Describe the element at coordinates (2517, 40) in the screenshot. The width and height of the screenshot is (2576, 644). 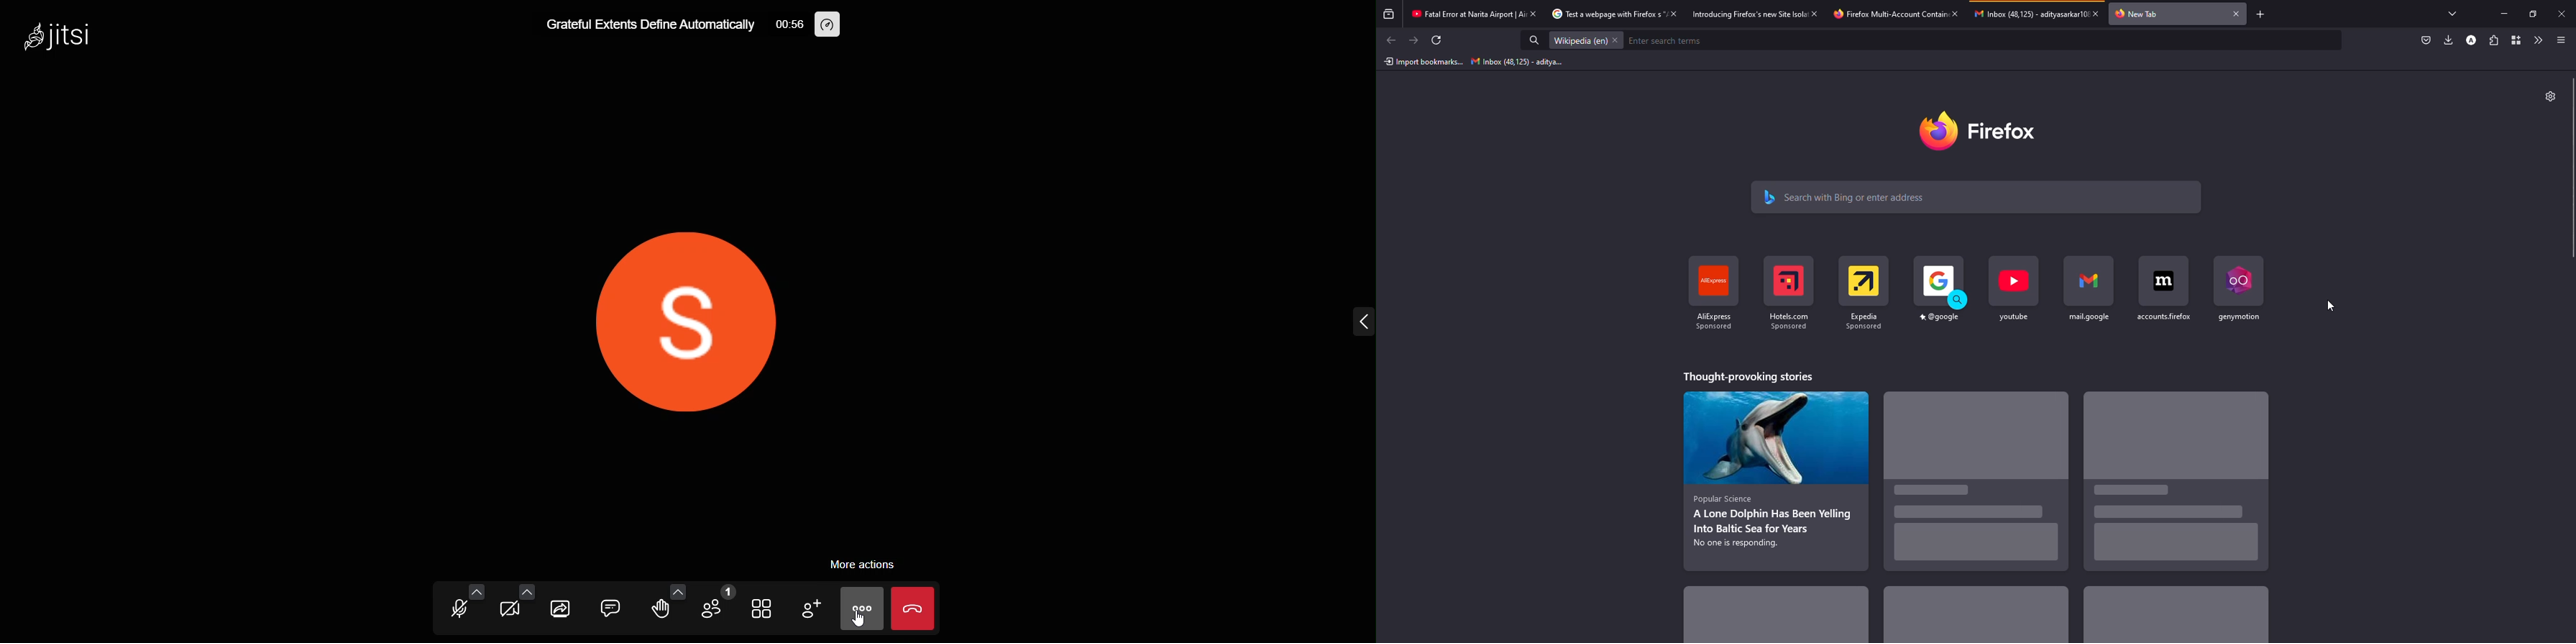
I see `containers` at that location.